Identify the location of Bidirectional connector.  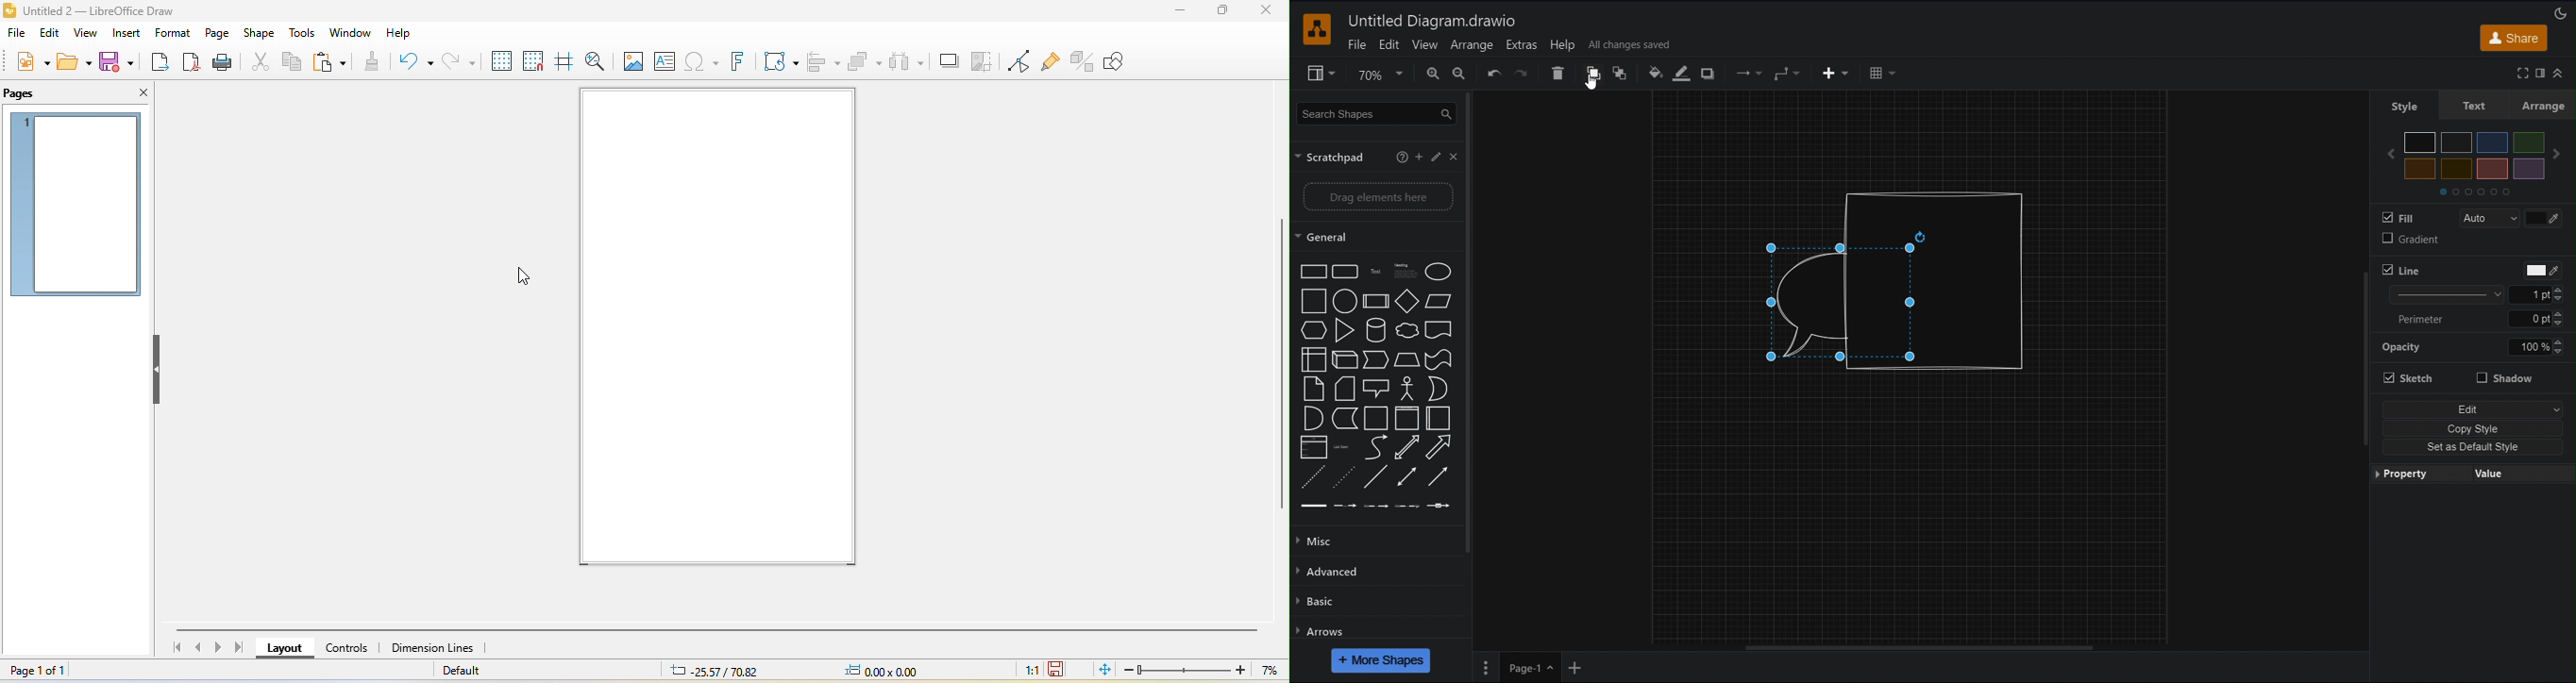
(1407, 476).